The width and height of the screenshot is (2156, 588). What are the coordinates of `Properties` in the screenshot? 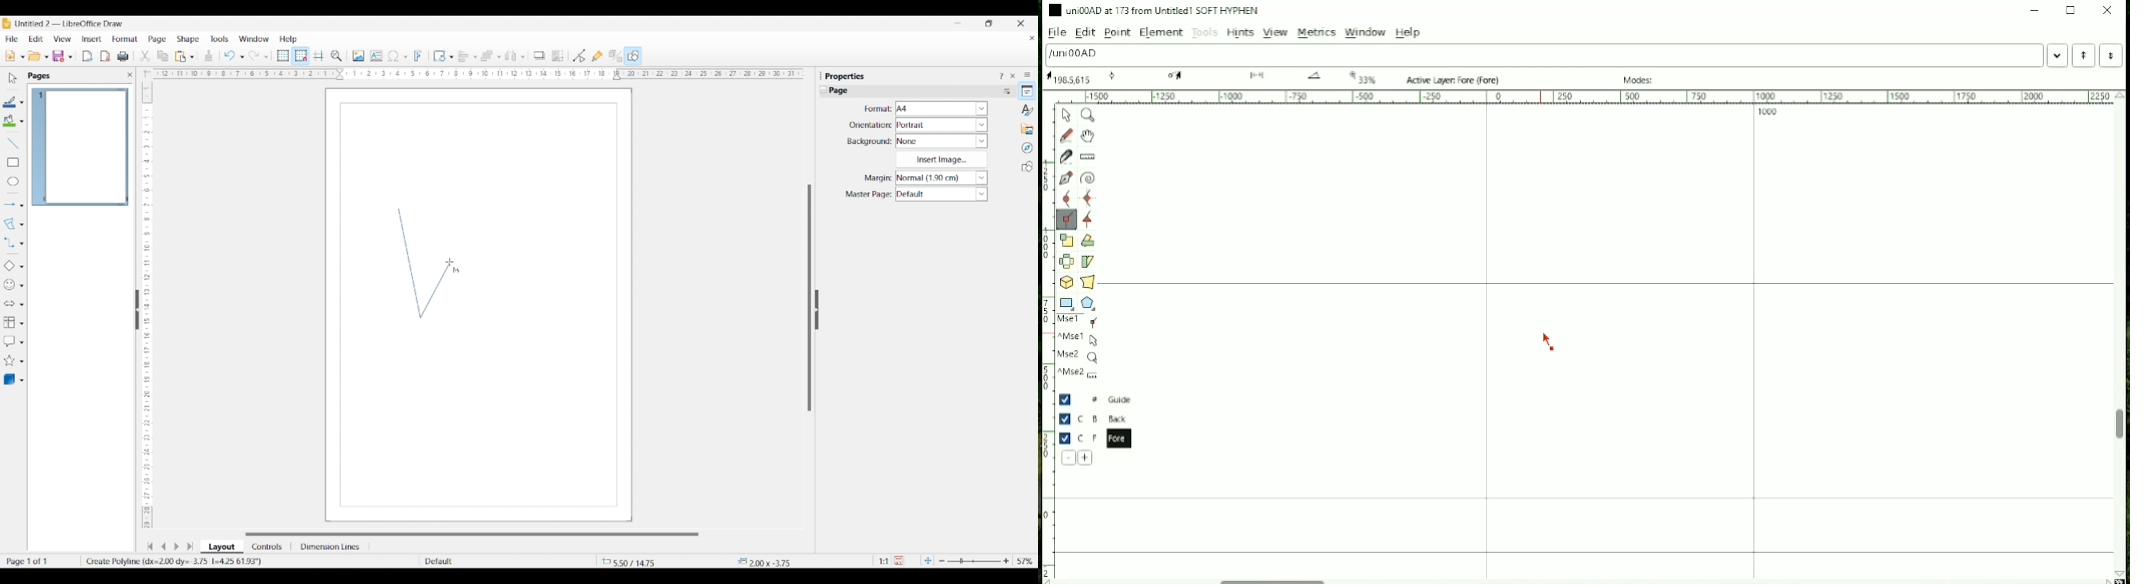 It's located at (1027, 91).